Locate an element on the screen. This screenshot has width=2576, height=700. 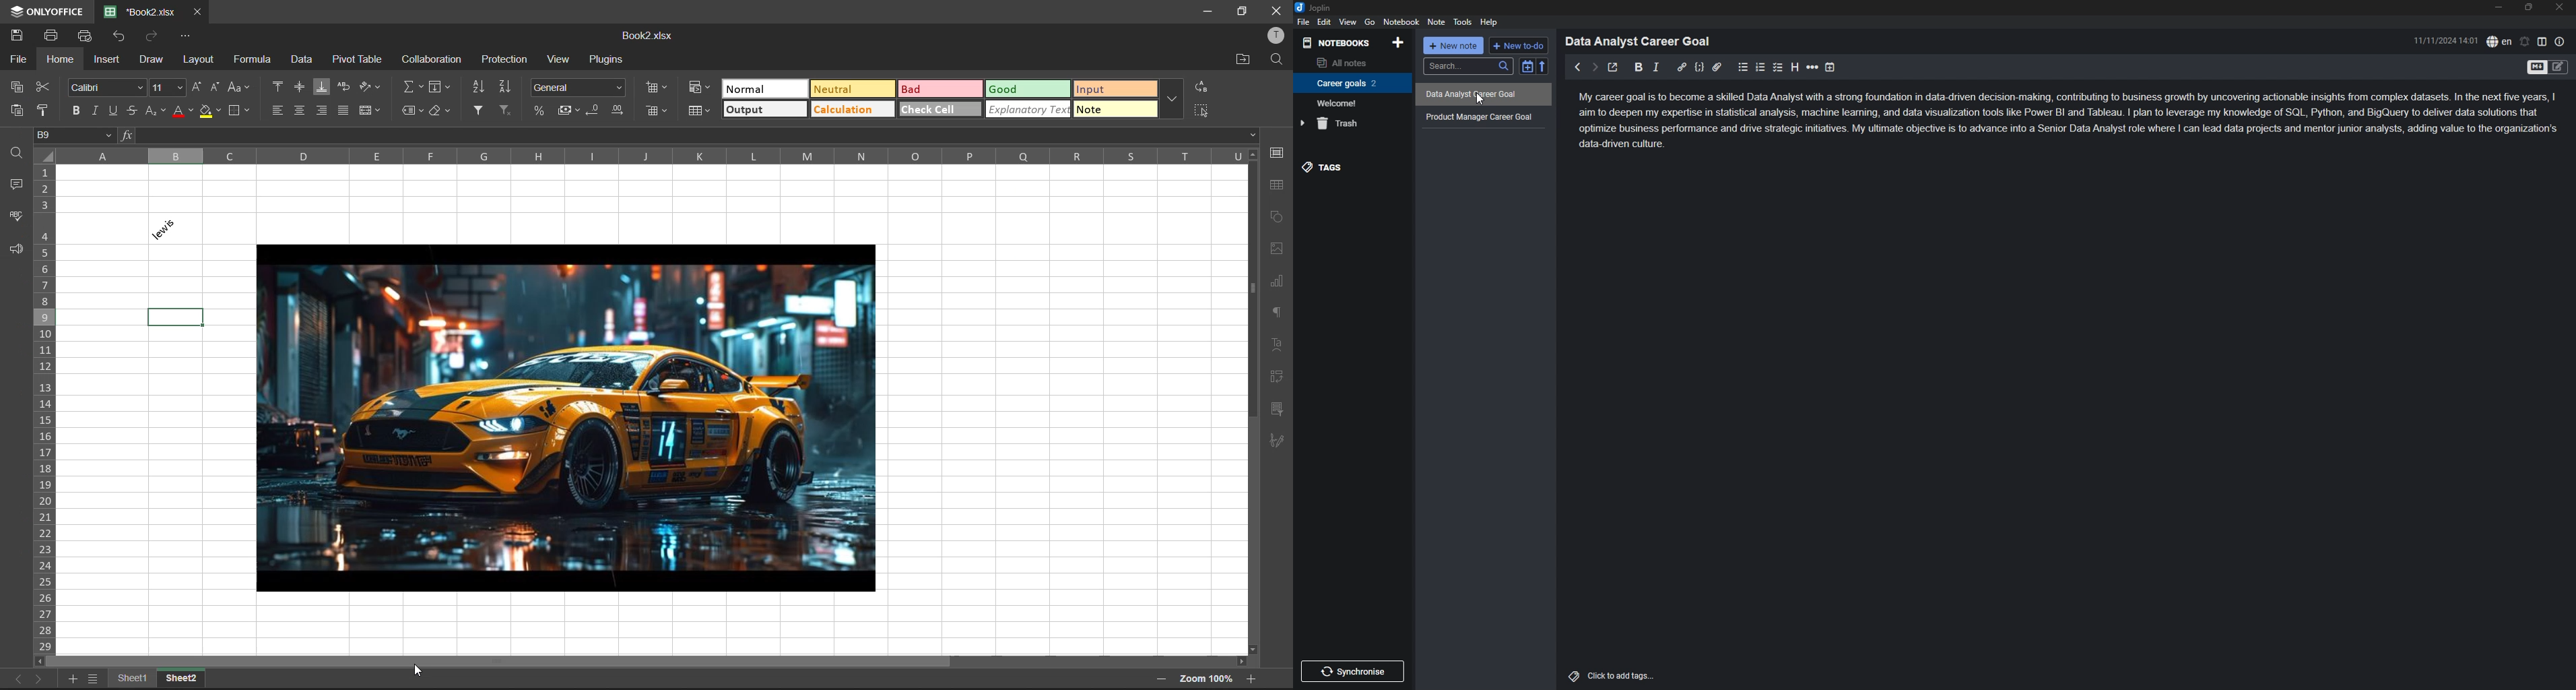
charts is located at coordinates (1280, 282).